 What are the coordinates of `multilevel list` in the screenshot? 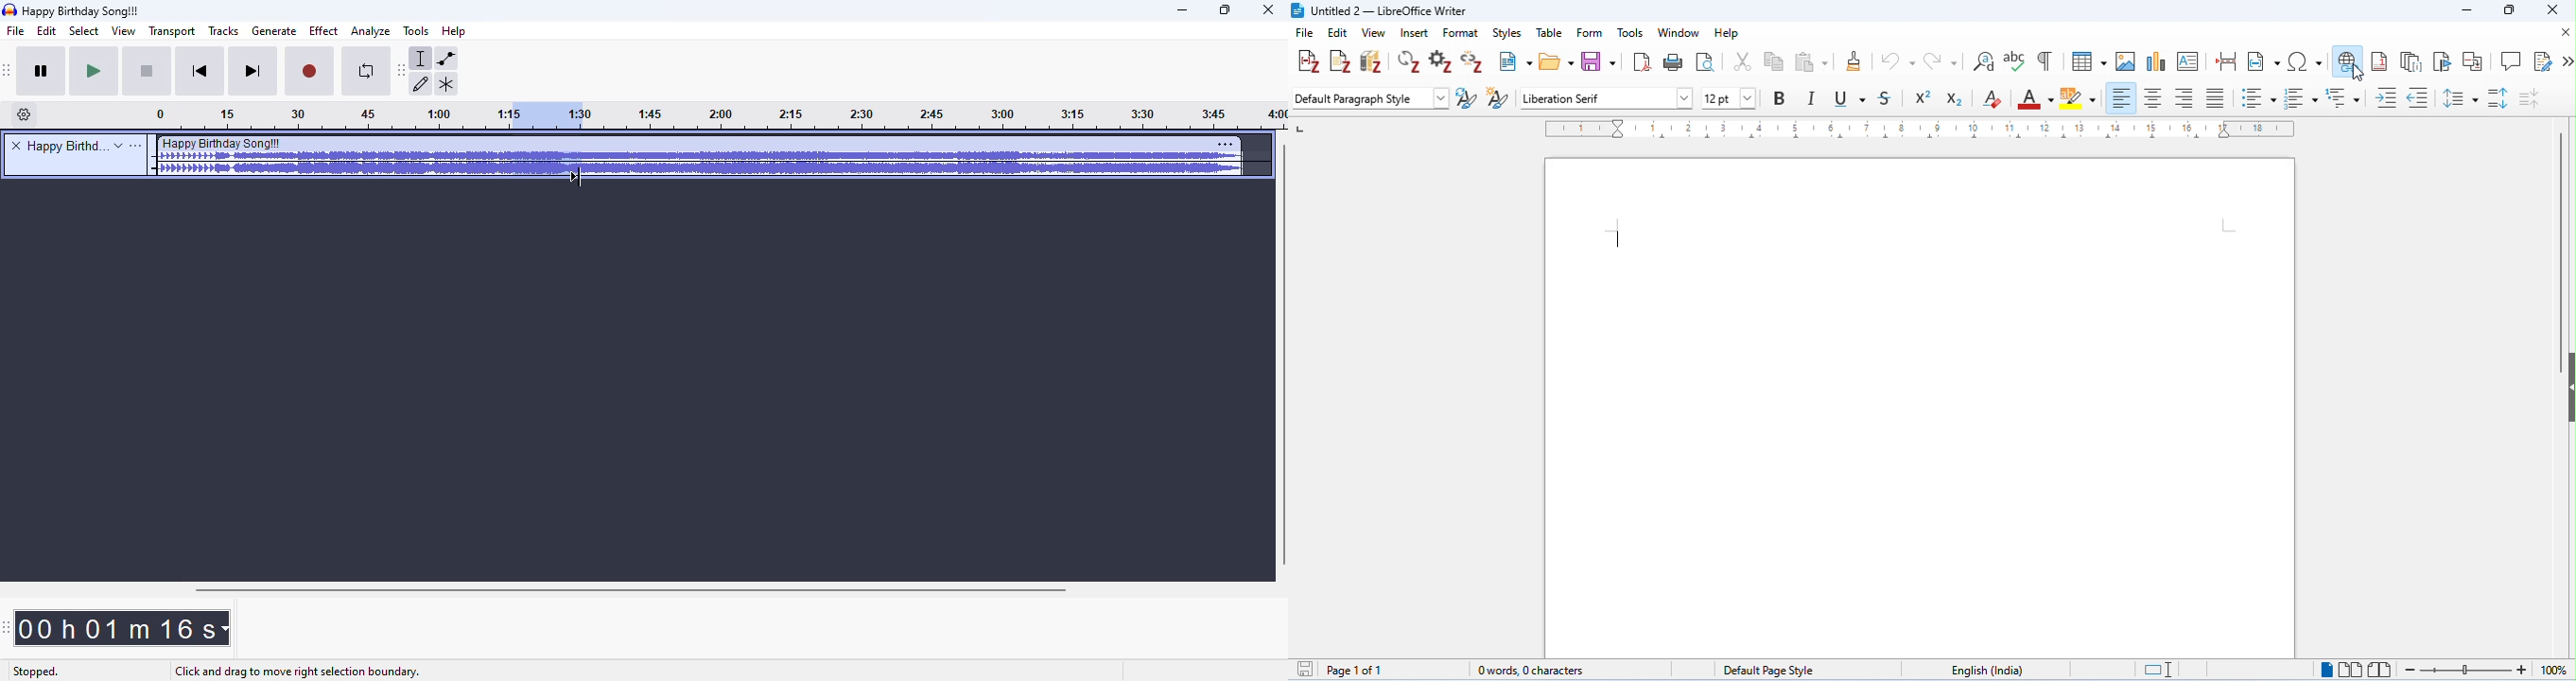 It's located at (2345, 99).